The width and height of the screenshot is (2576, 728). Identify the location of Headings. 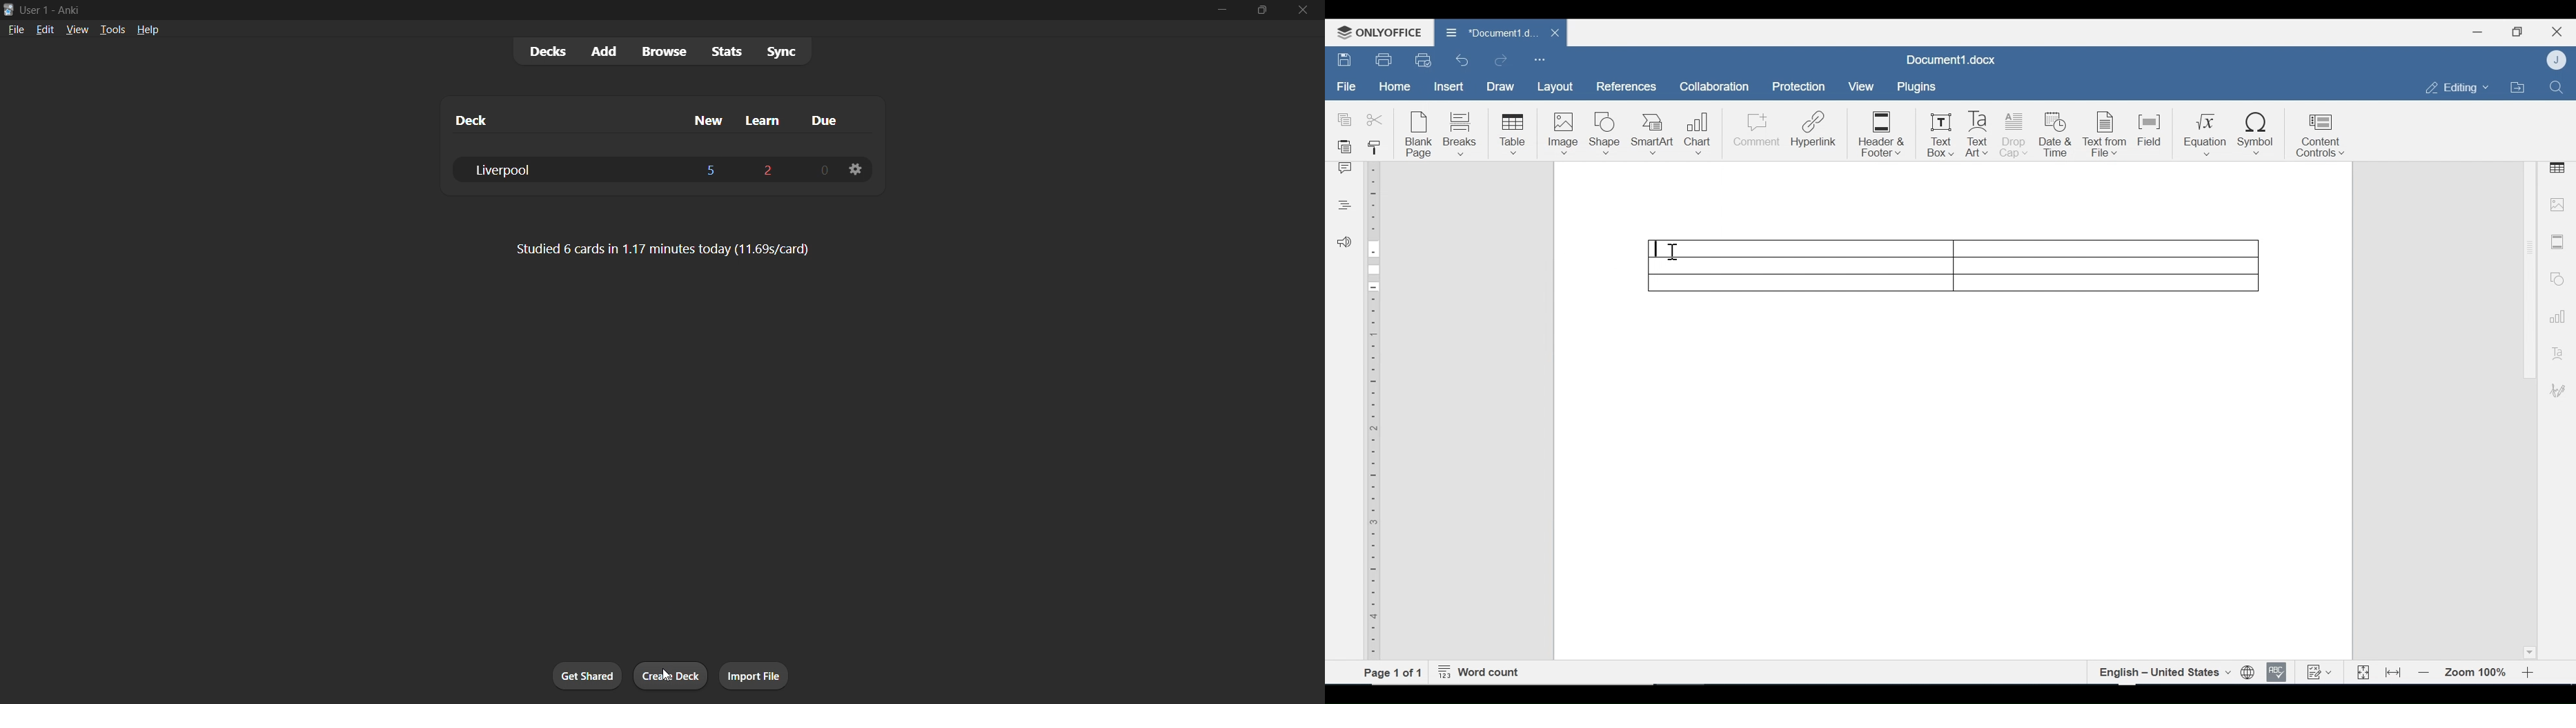
(1344, 203).